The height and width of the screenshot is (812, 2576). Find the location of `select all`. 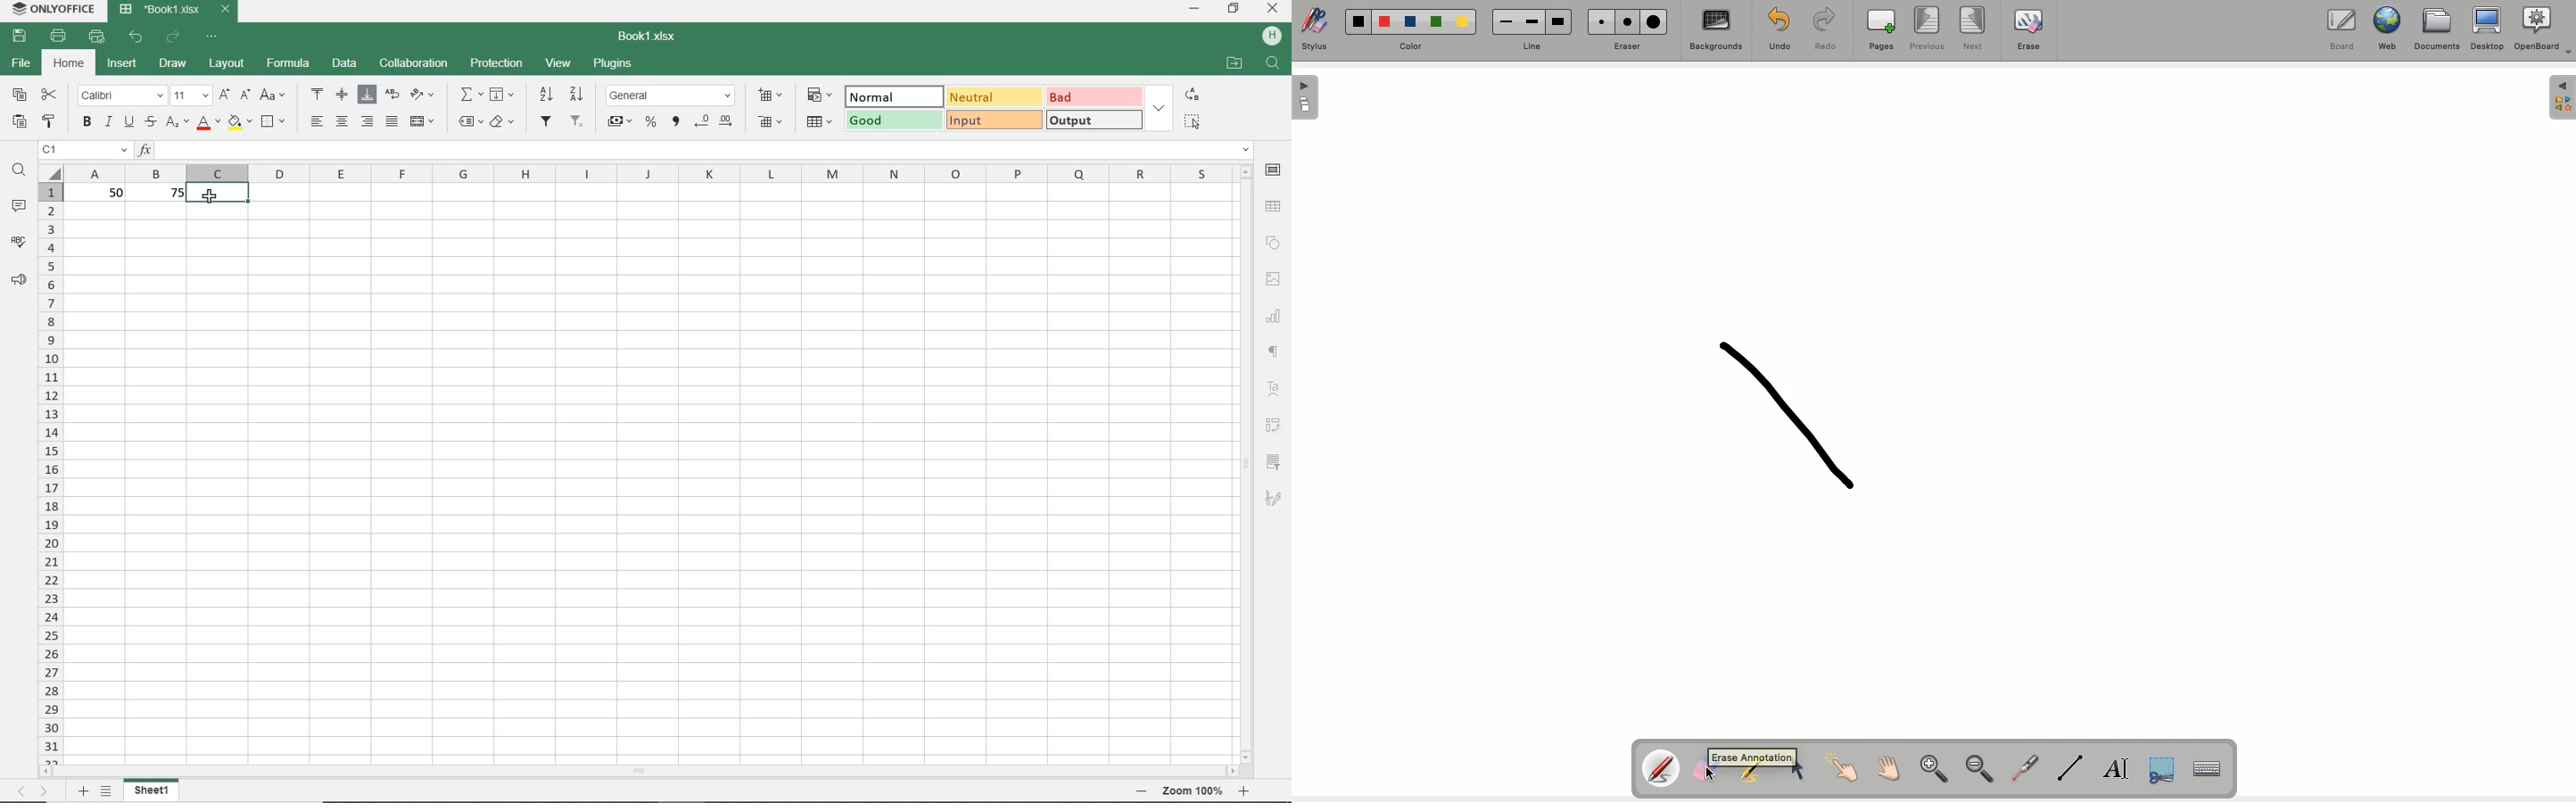

select all is located at coordinates (1195, 122).